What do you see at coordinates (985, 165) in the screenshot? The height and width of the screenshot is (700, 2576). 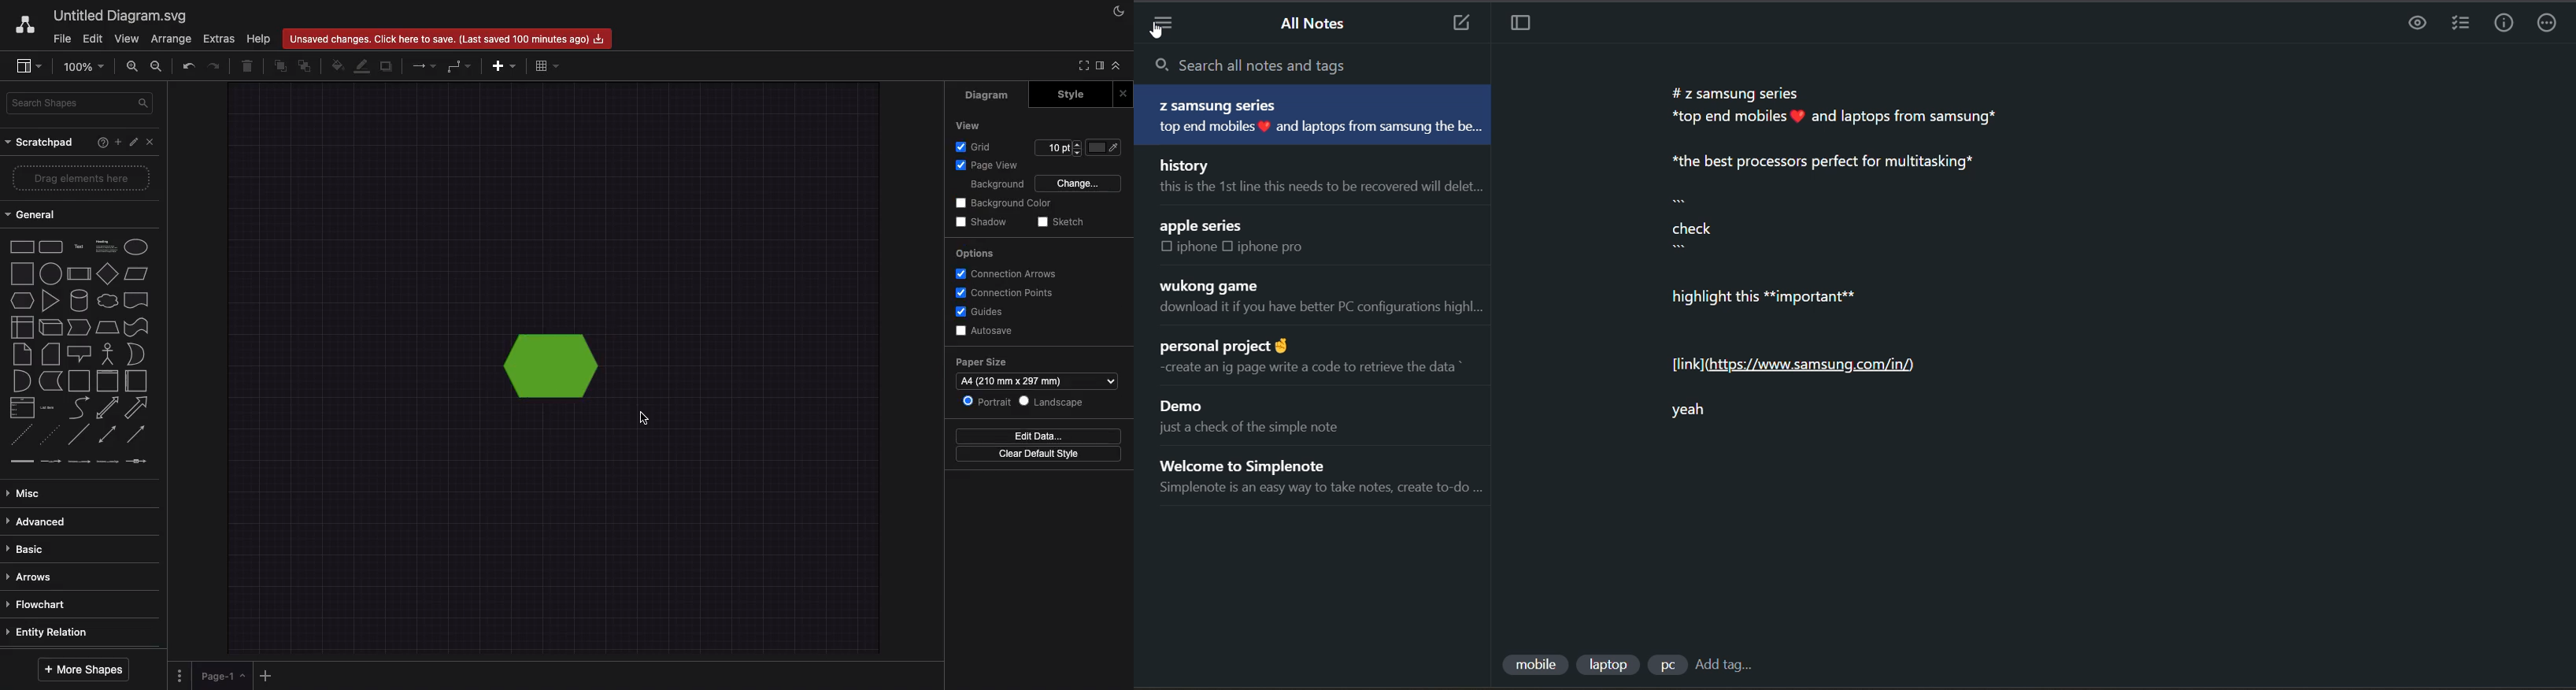 I see `Page view` at bounding box center [985, 165].